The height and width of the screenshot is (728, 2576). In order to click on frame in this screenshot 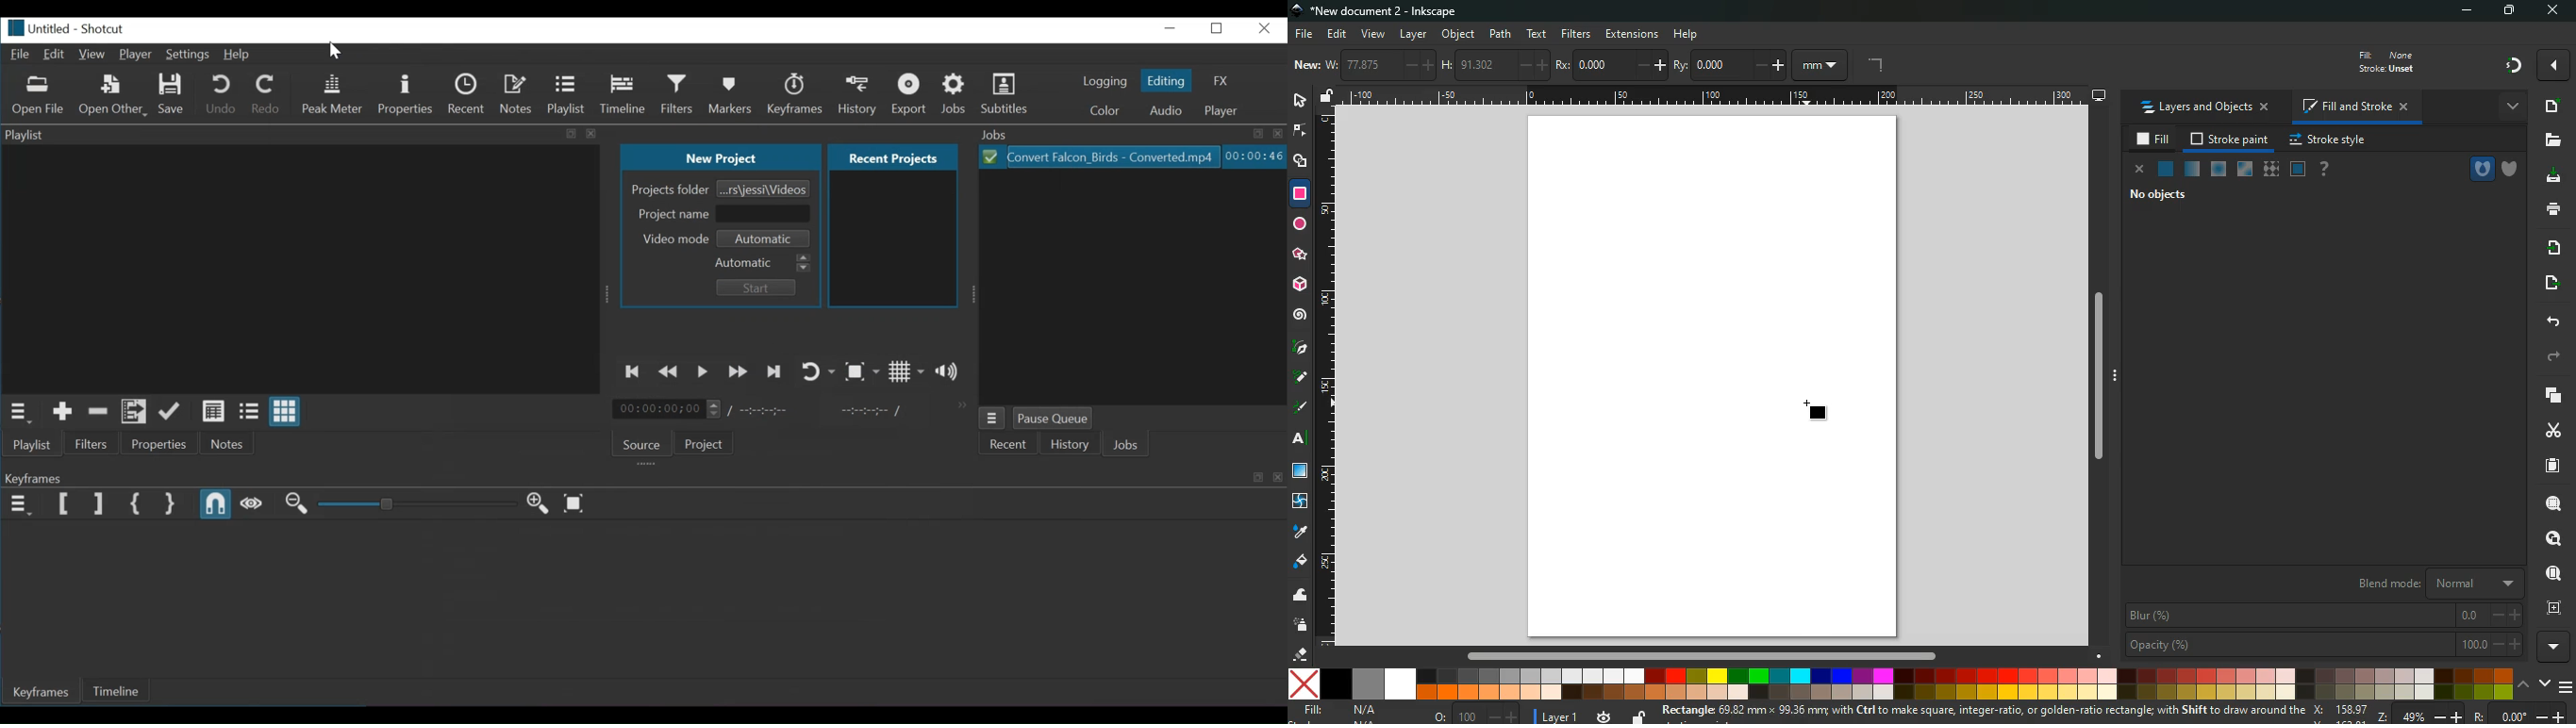, I will do `click(2552, 608)`.